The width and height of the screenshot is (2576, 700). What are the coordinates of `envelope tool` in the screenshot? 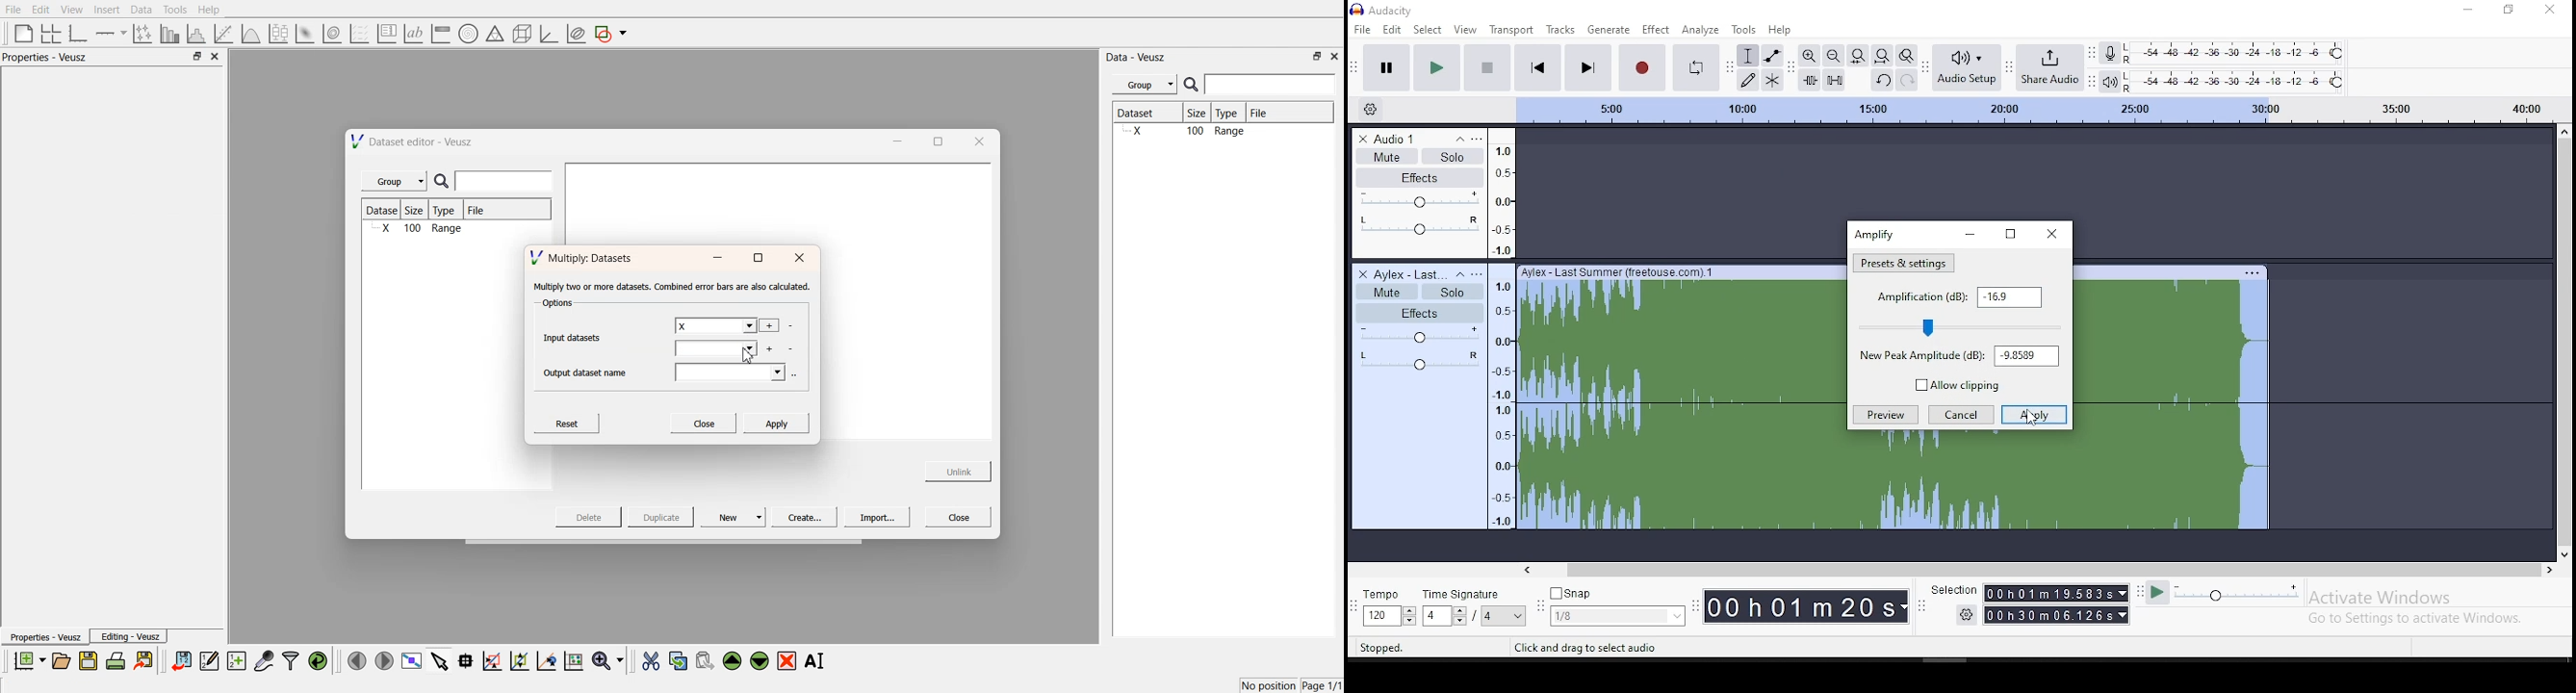 It's located at (1772, 56).